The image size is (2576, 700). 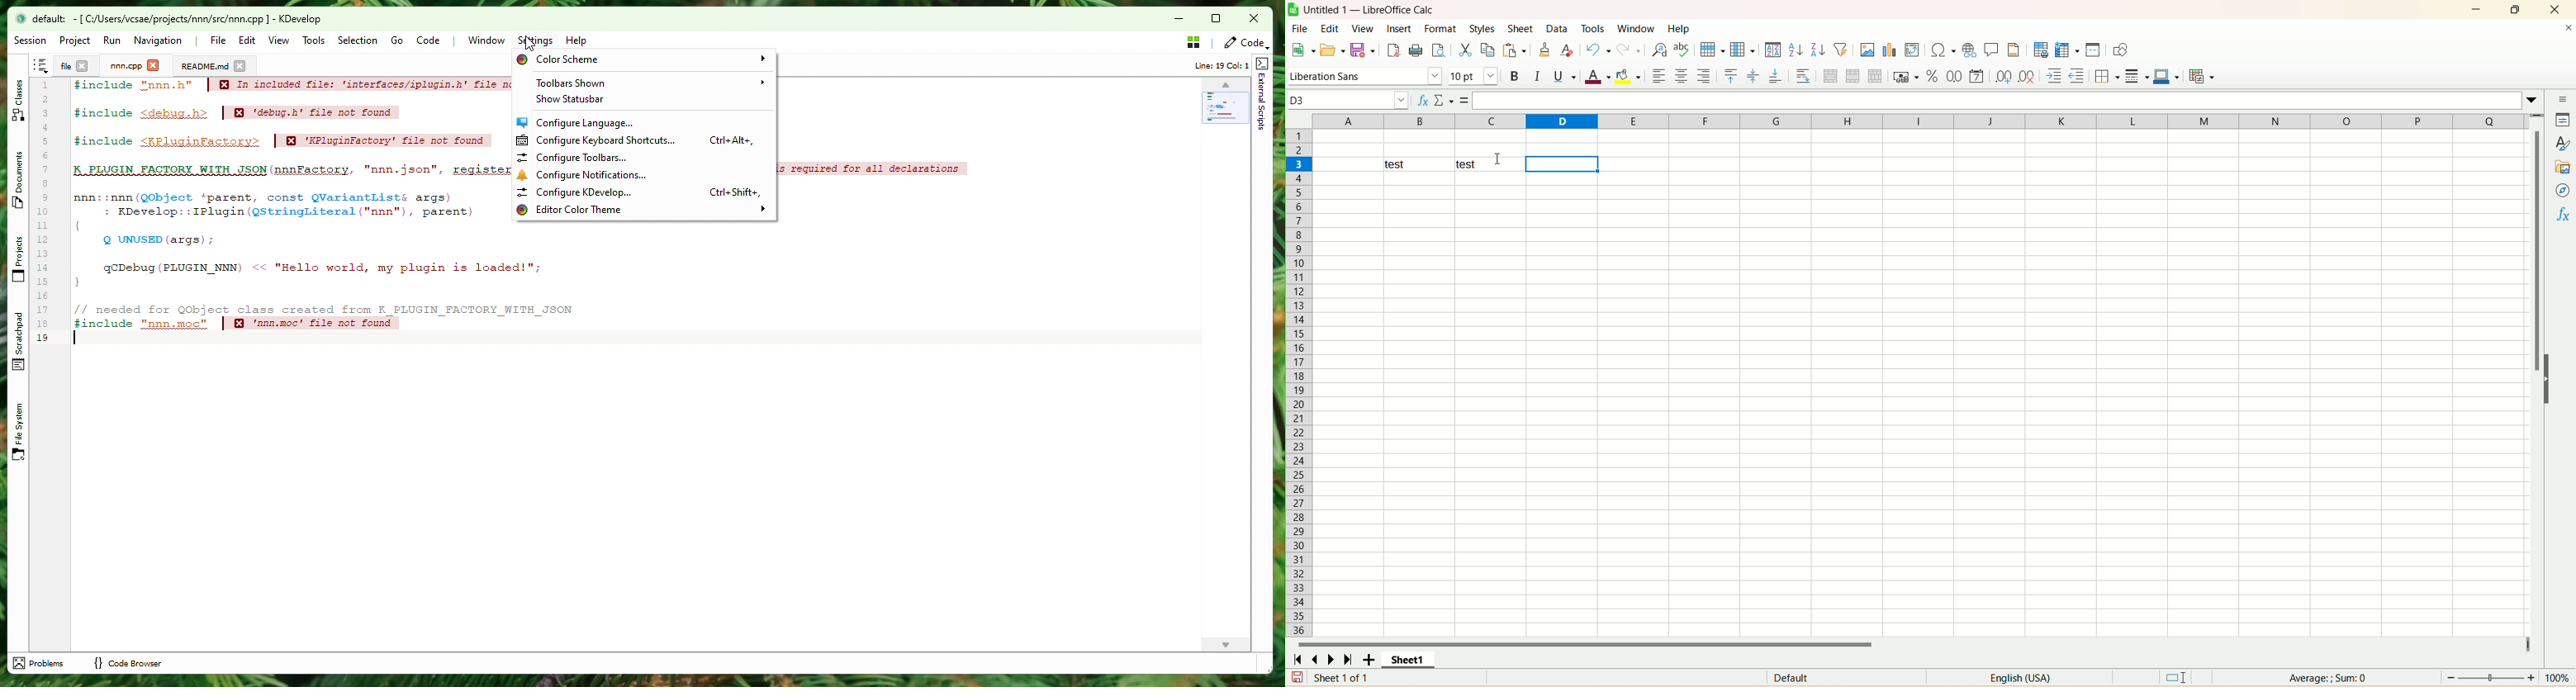 I want to click on file, so click(x=1300, y=28).